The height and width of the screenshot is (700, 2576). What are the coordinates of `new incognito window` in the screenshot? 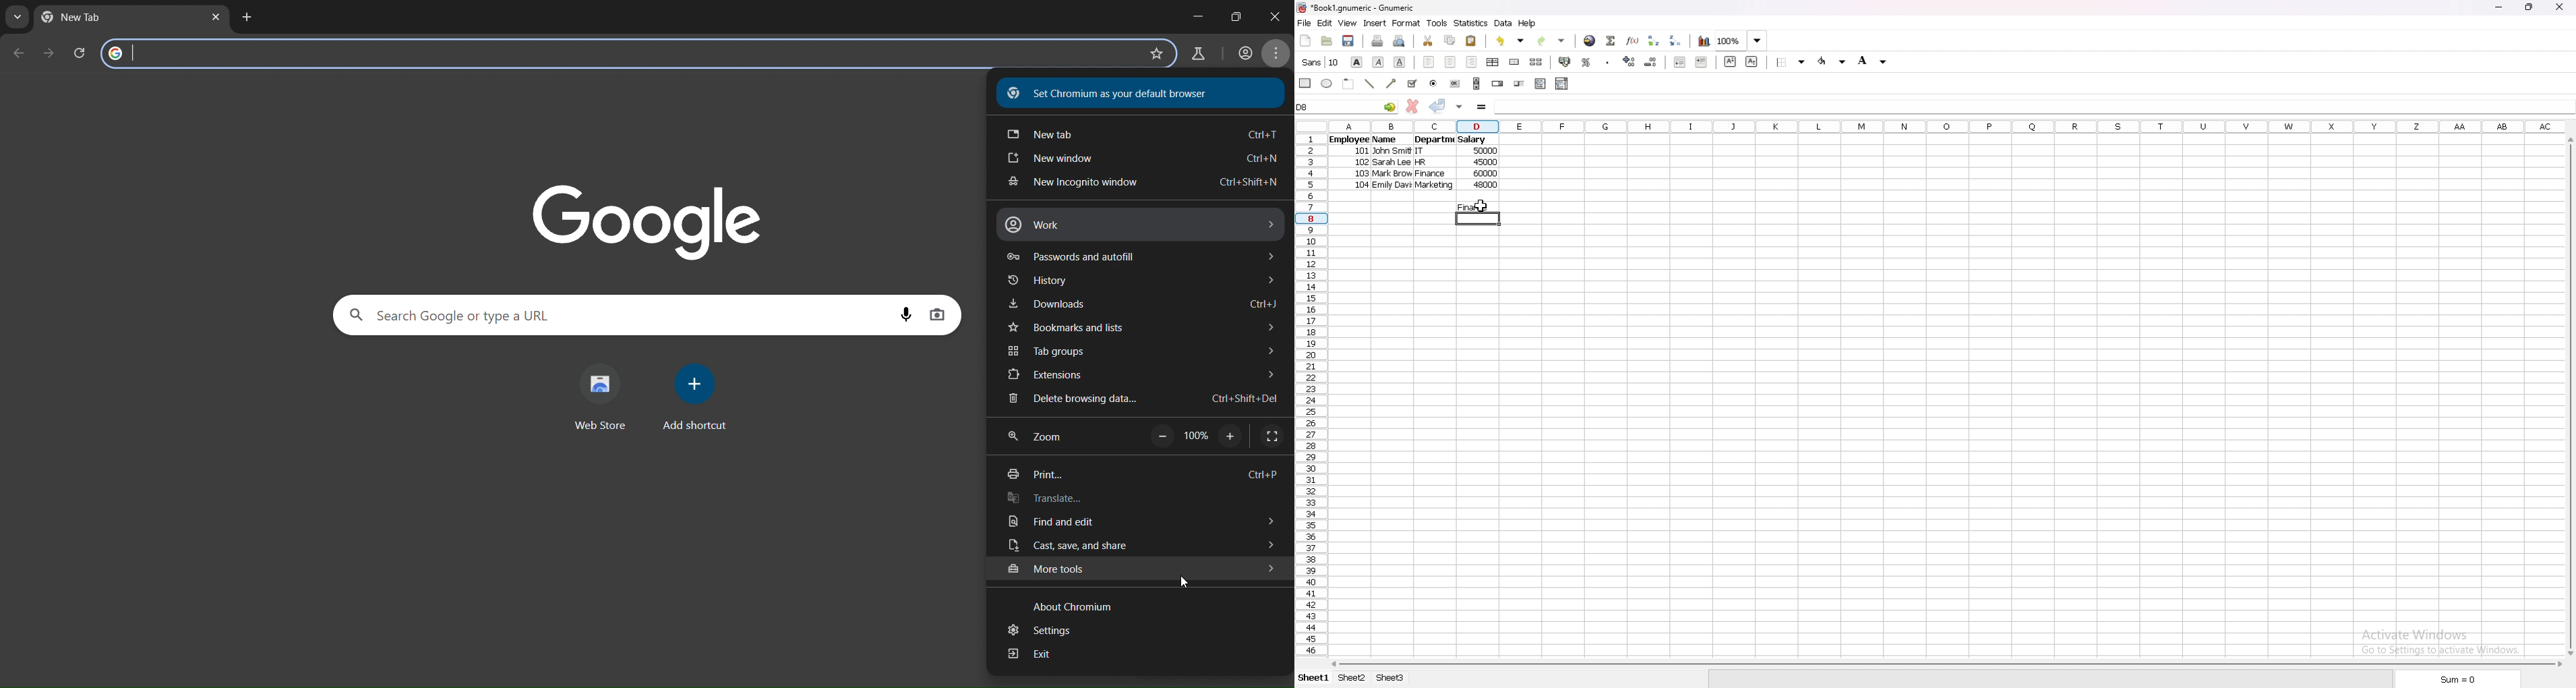 It's located at (1137, 183).